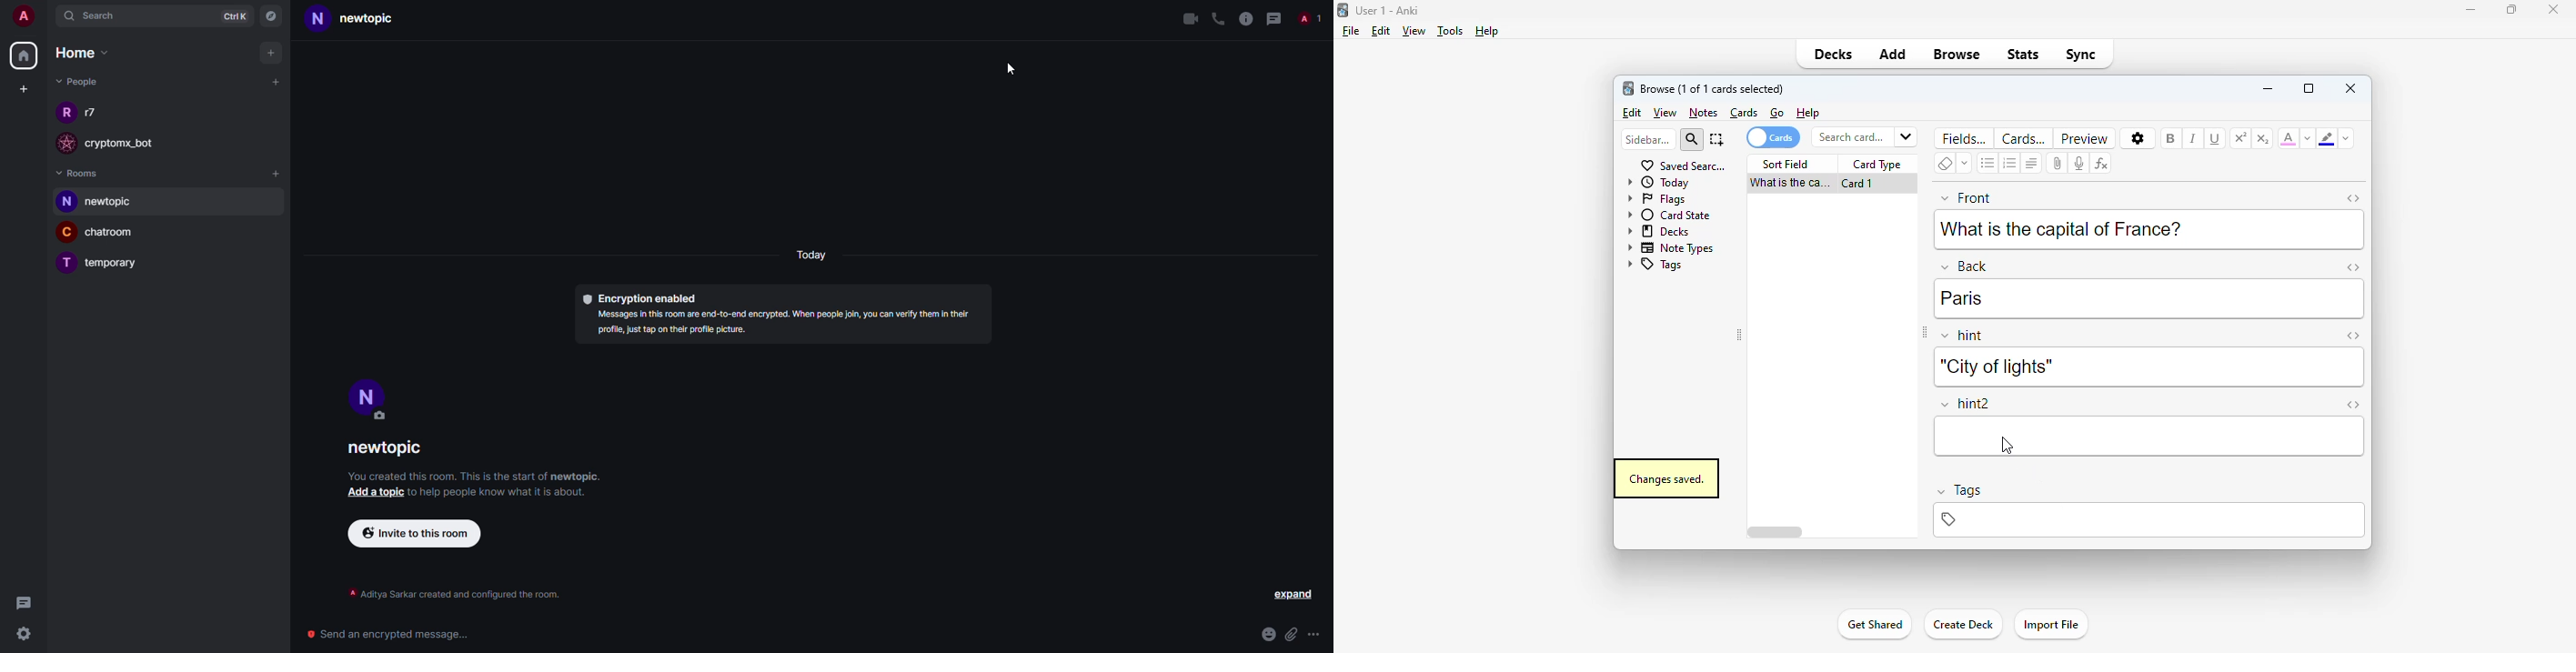 The image size is (2576, 672). I want to click on create space, so click(24, 89).